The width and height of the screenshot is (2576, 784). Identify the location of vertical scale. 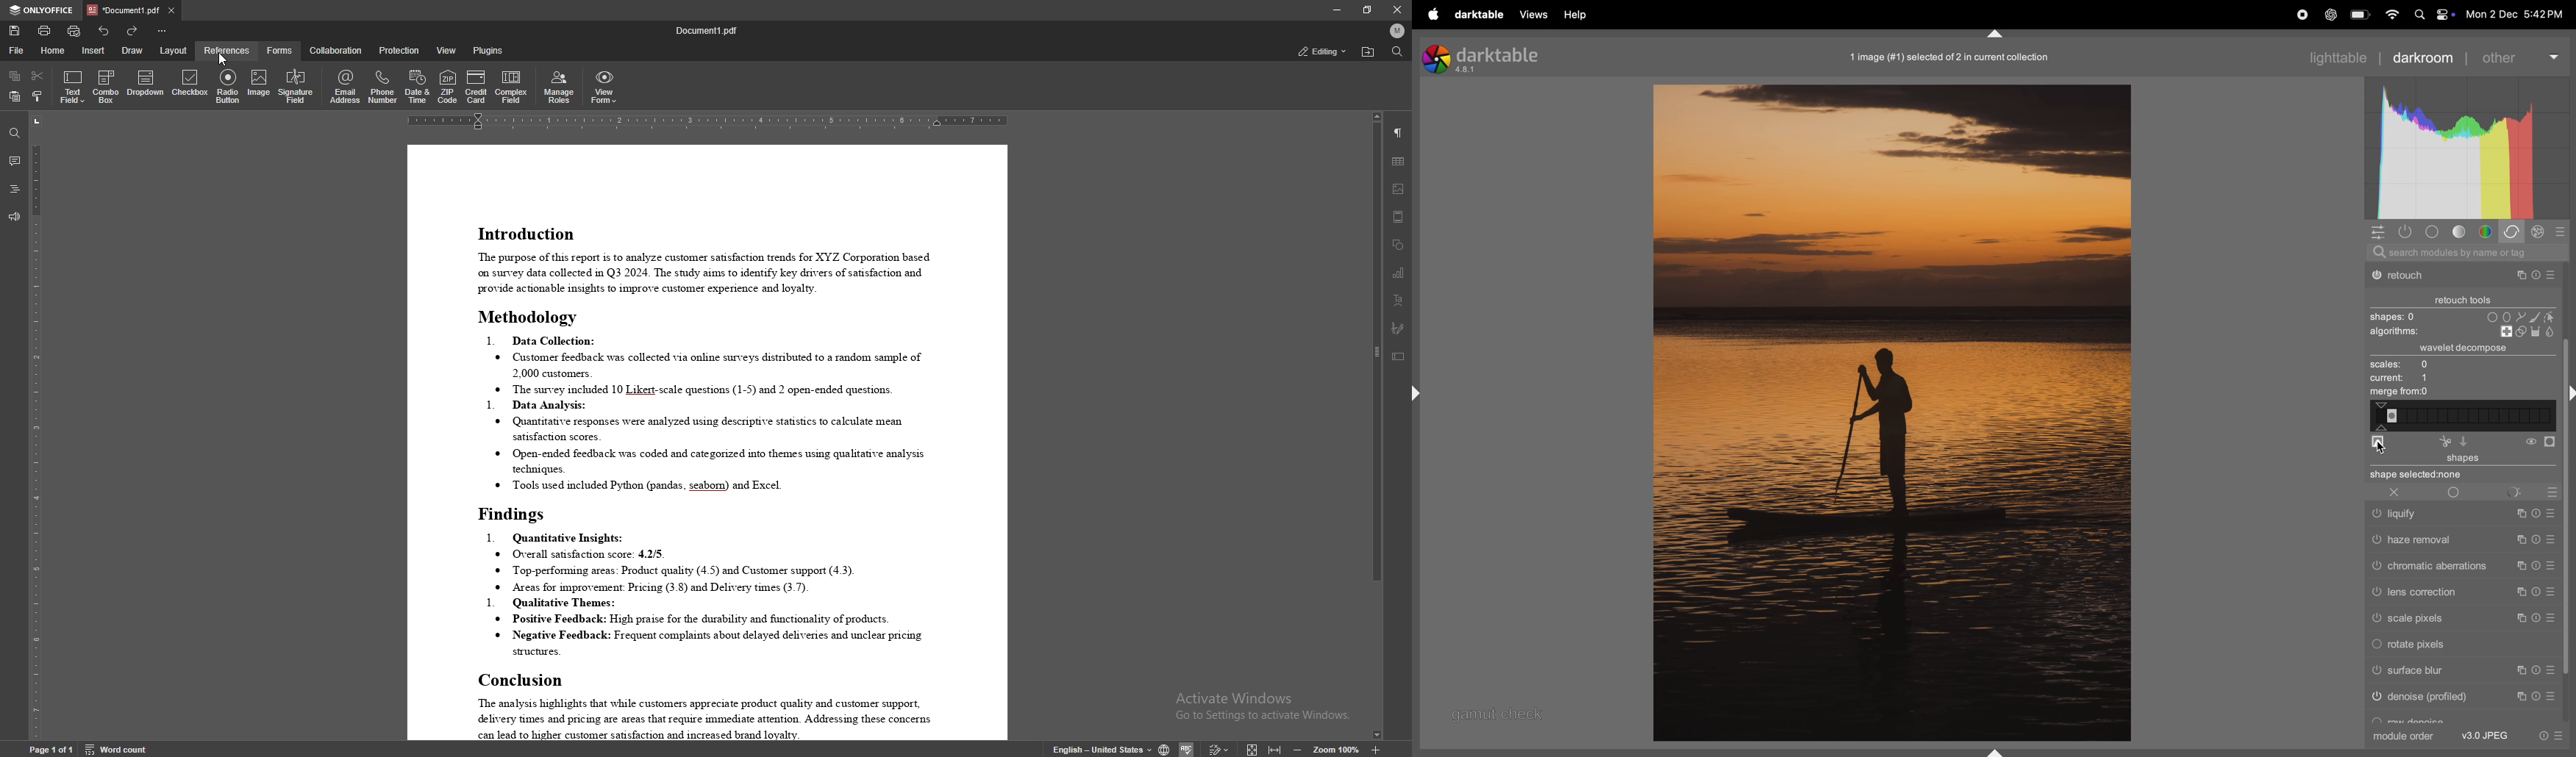
(33, 427).